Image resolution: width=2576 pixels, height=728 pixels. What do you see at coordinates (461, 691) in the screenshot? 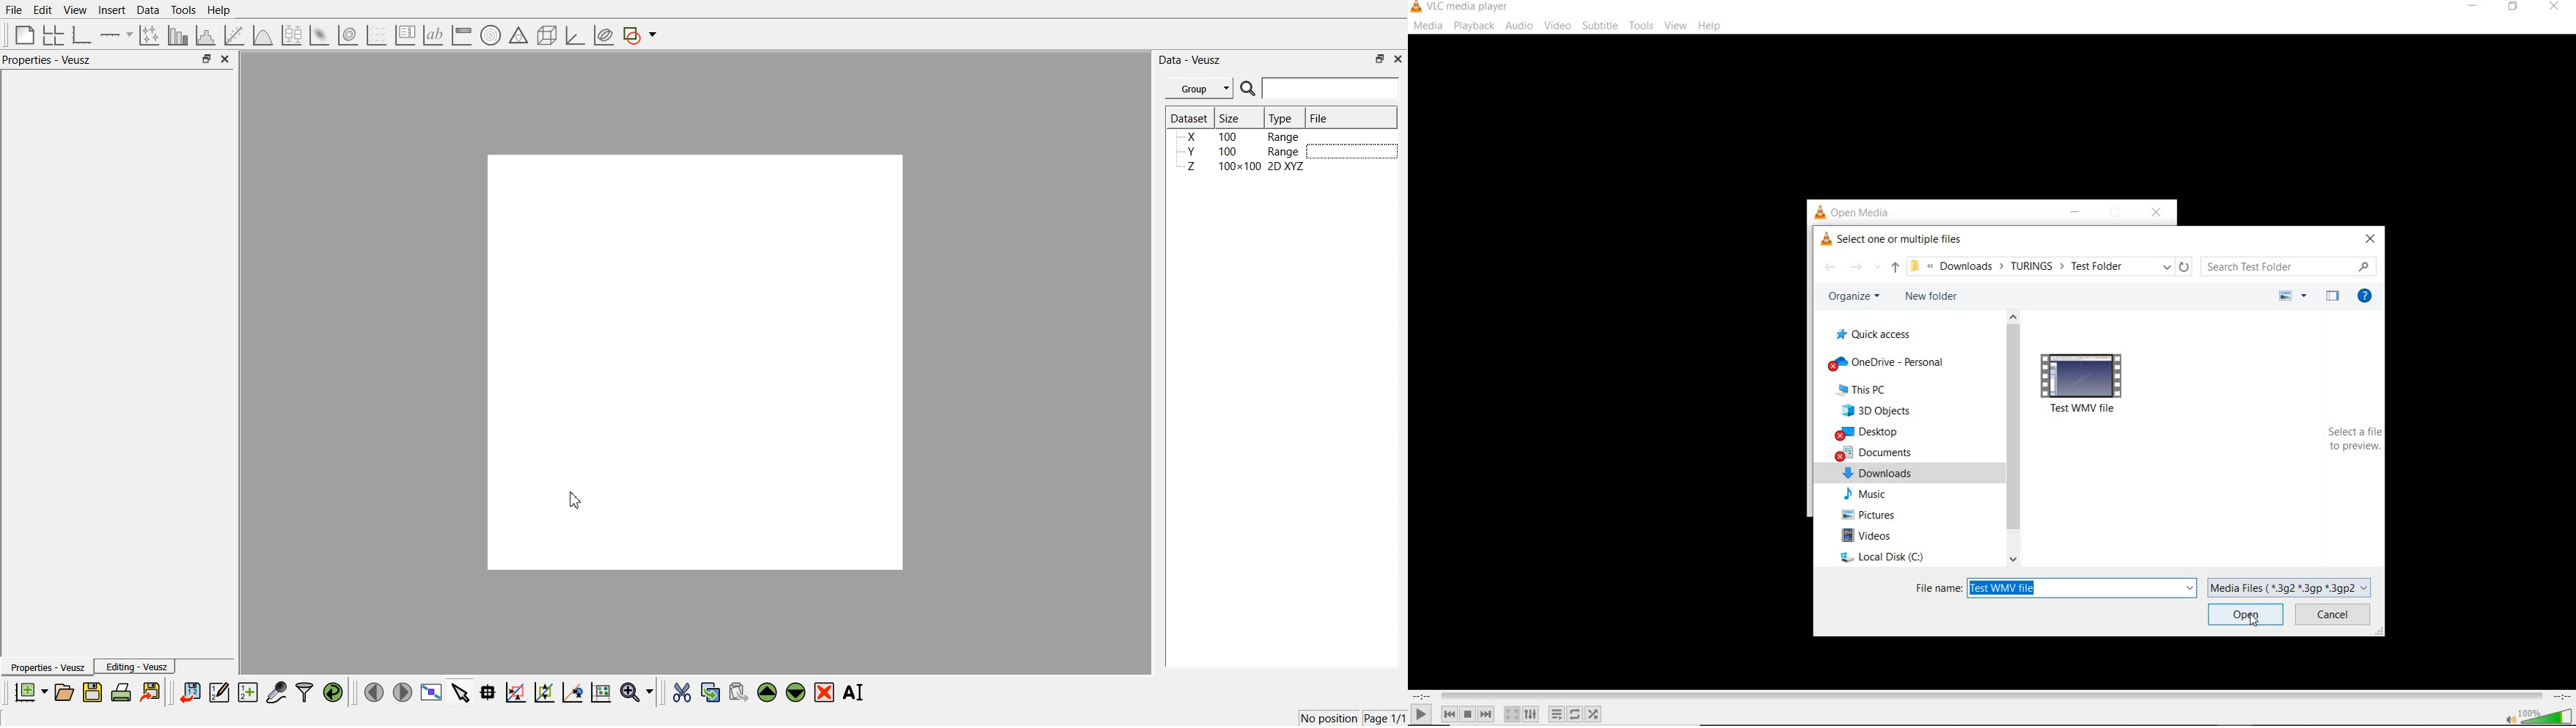
I see `Select items from graph or scroll` at bounding box center [461, 691].